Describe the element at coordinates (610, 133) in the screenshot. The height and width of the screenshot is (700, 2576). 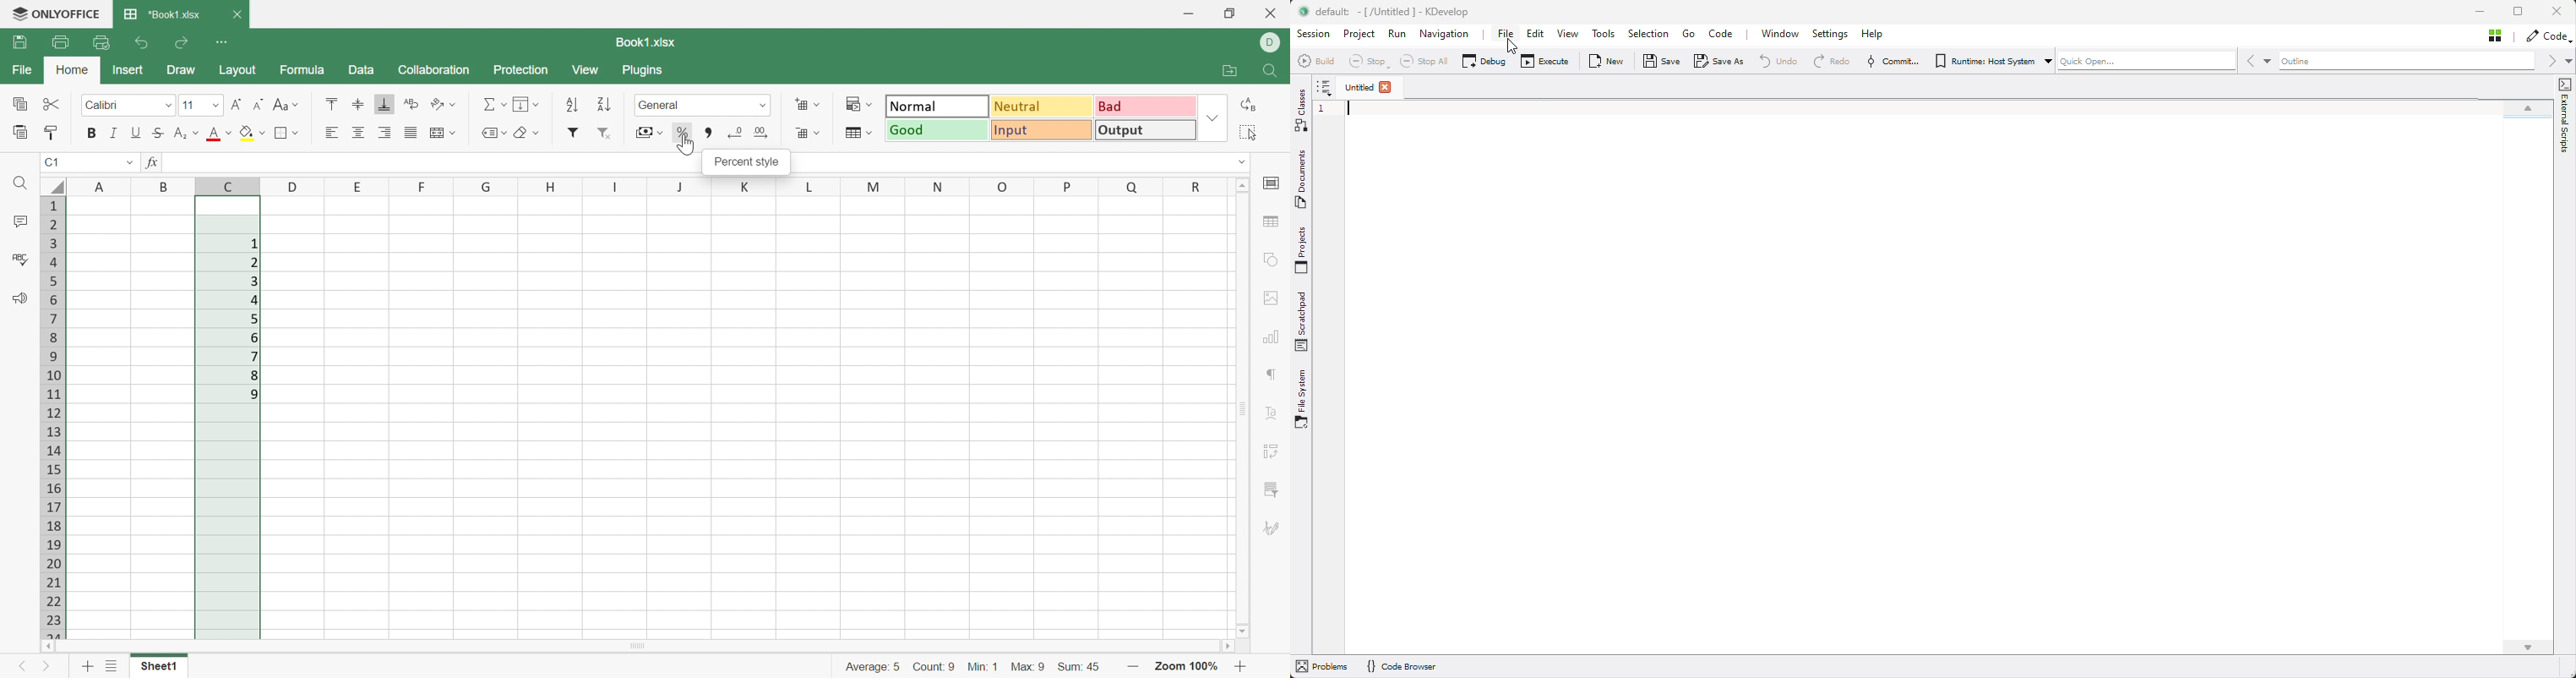
I see `Remove filter` at that location.